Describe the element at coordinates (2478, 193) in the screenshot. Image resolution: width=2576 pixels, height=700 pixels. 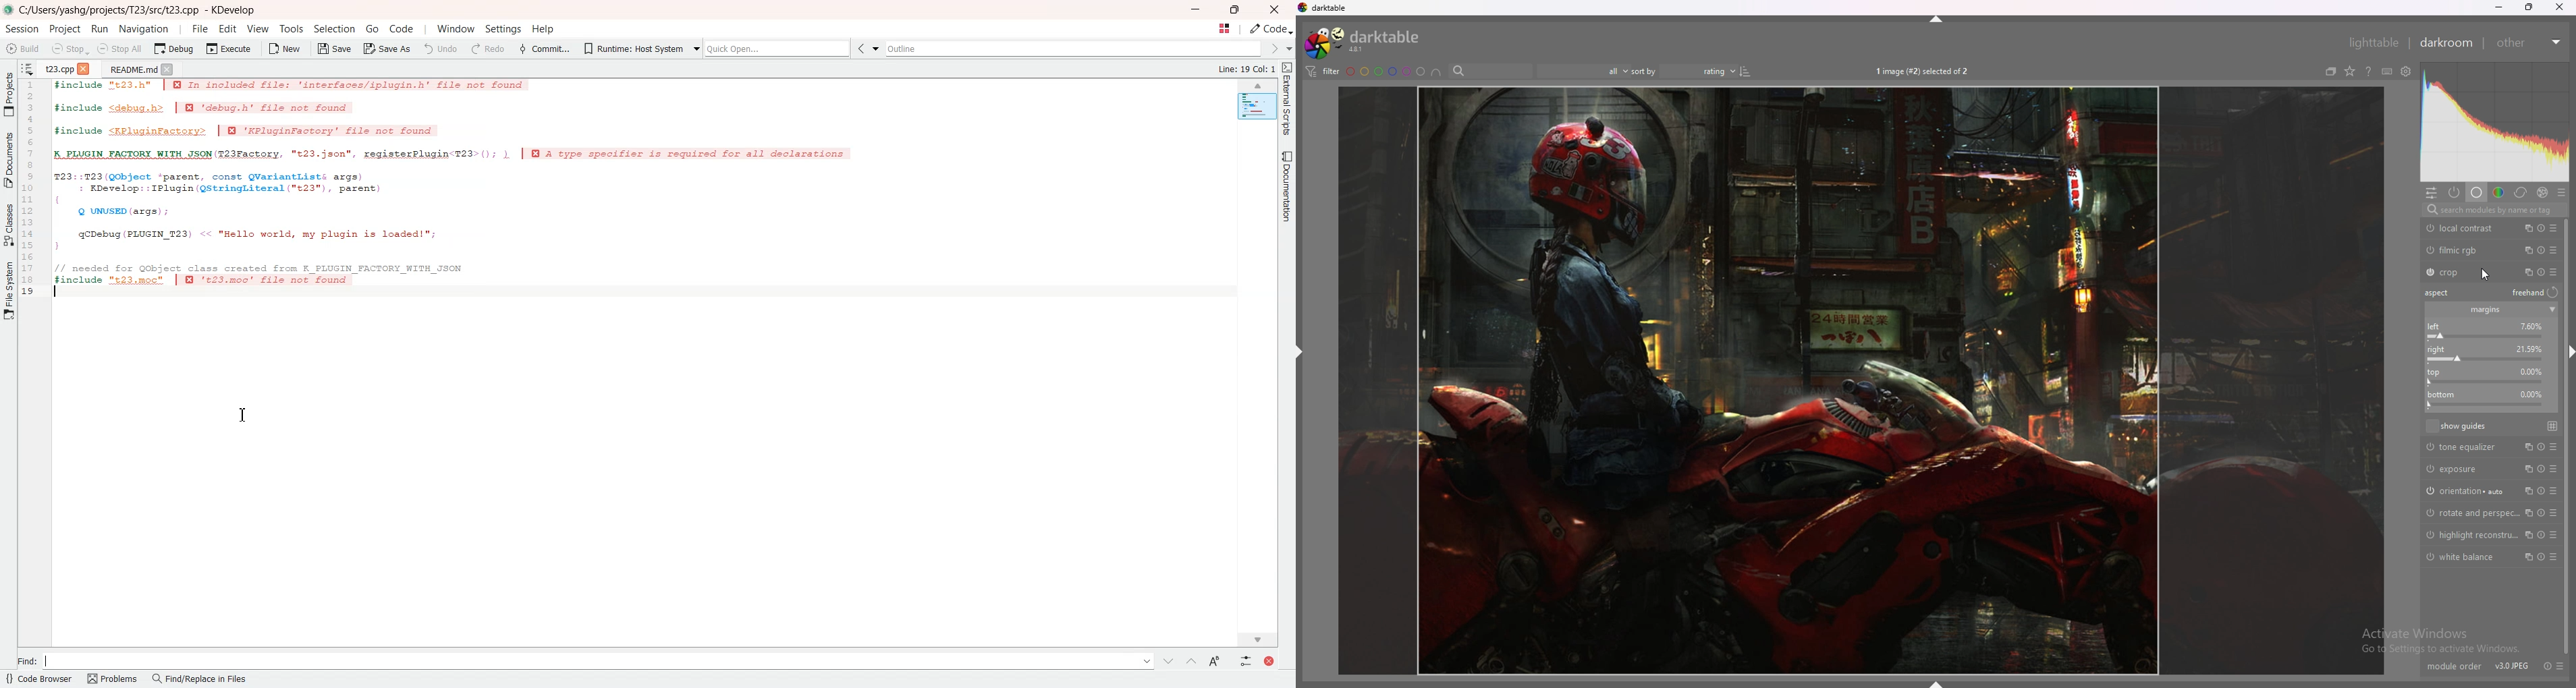
I see `base` at that location.